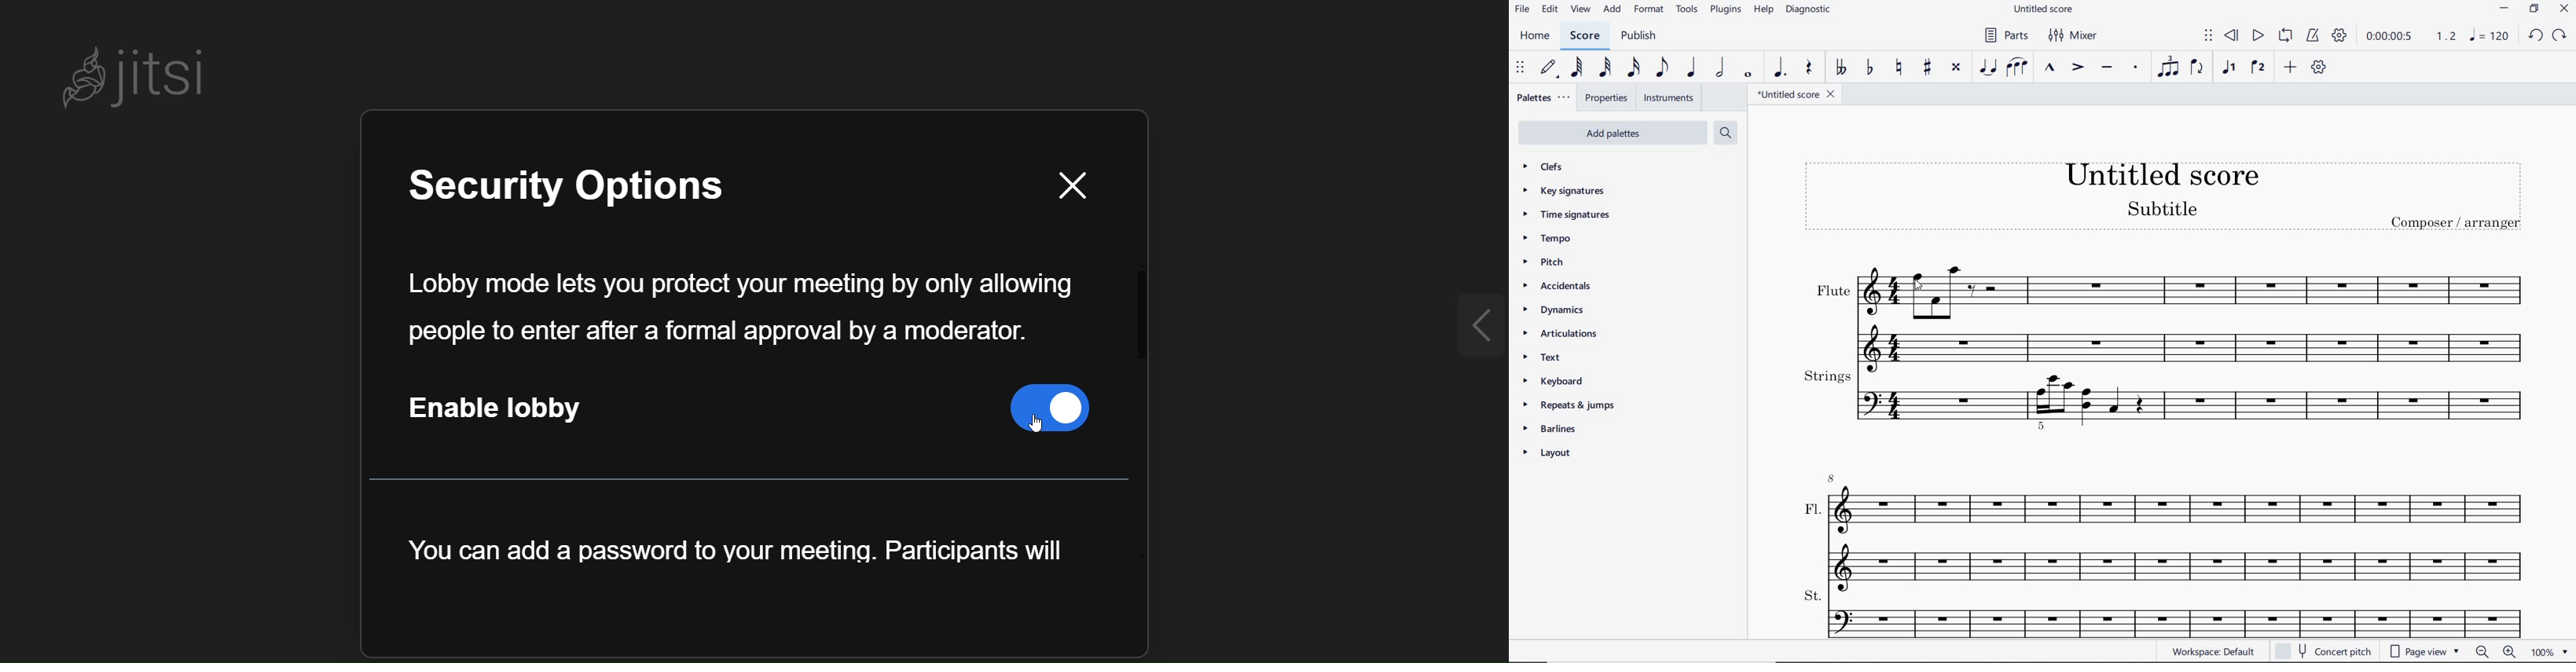 The image size is (2576, 672). I want to click on search palettes, so click(1725, 132).